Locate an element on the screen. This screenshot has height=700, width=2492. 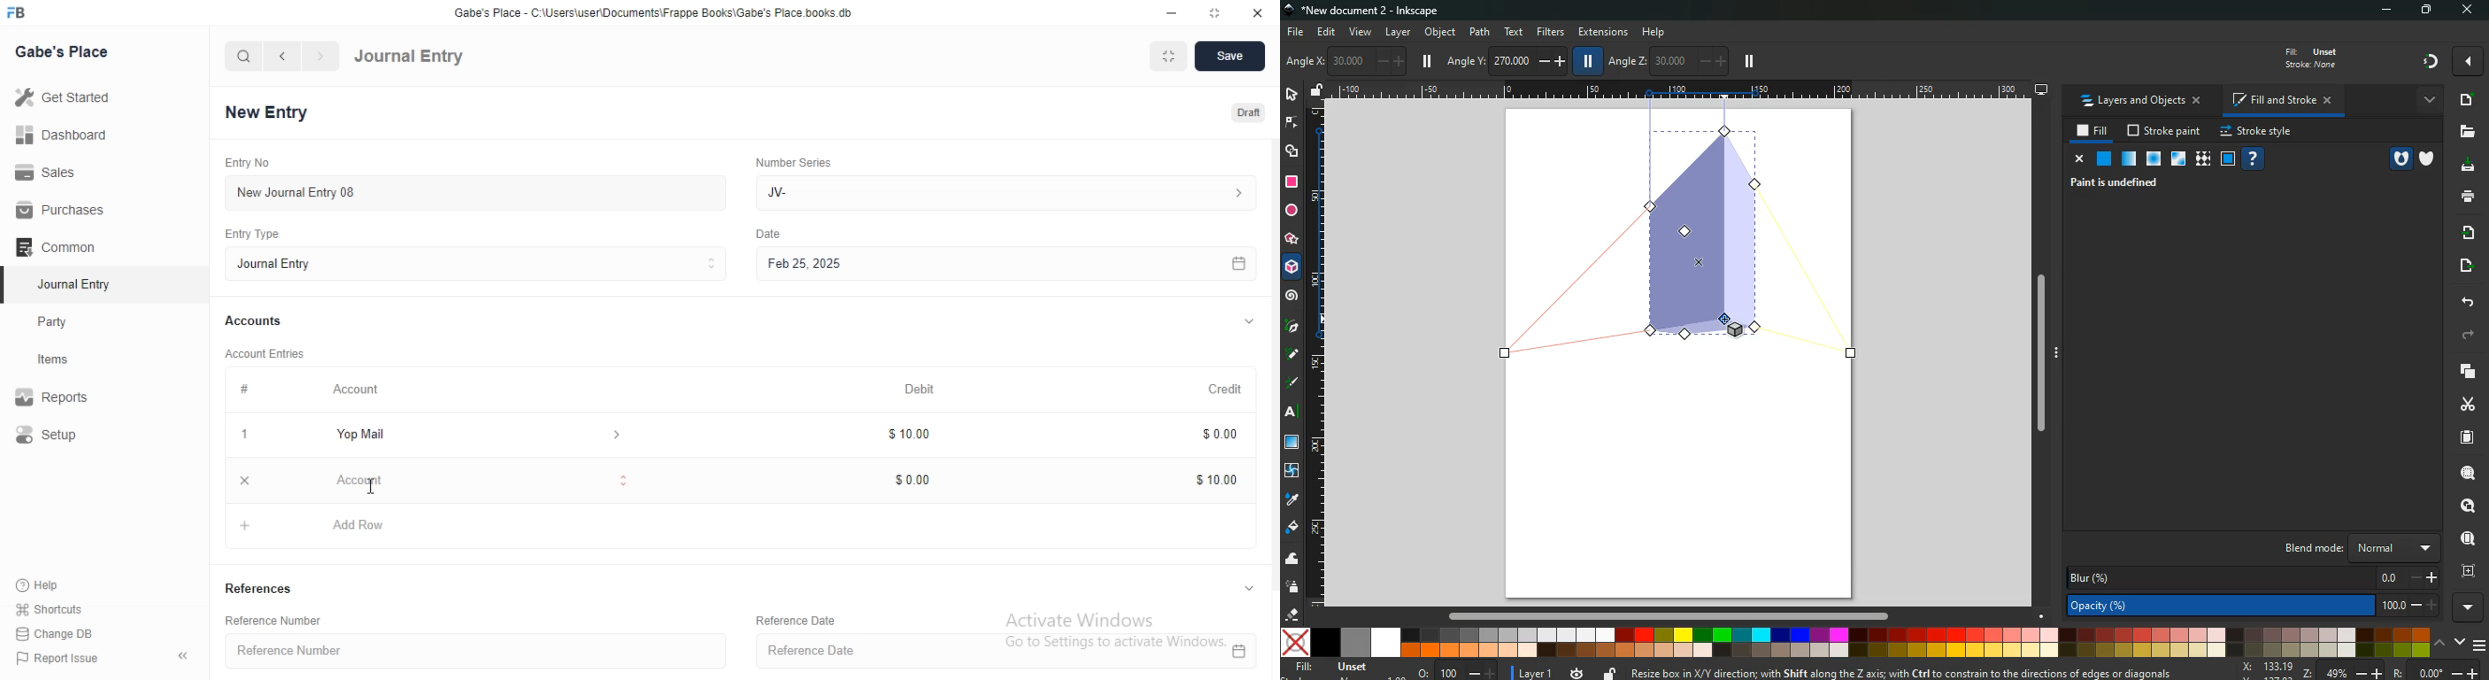
navigate forward is located at coordinates (321, 56).